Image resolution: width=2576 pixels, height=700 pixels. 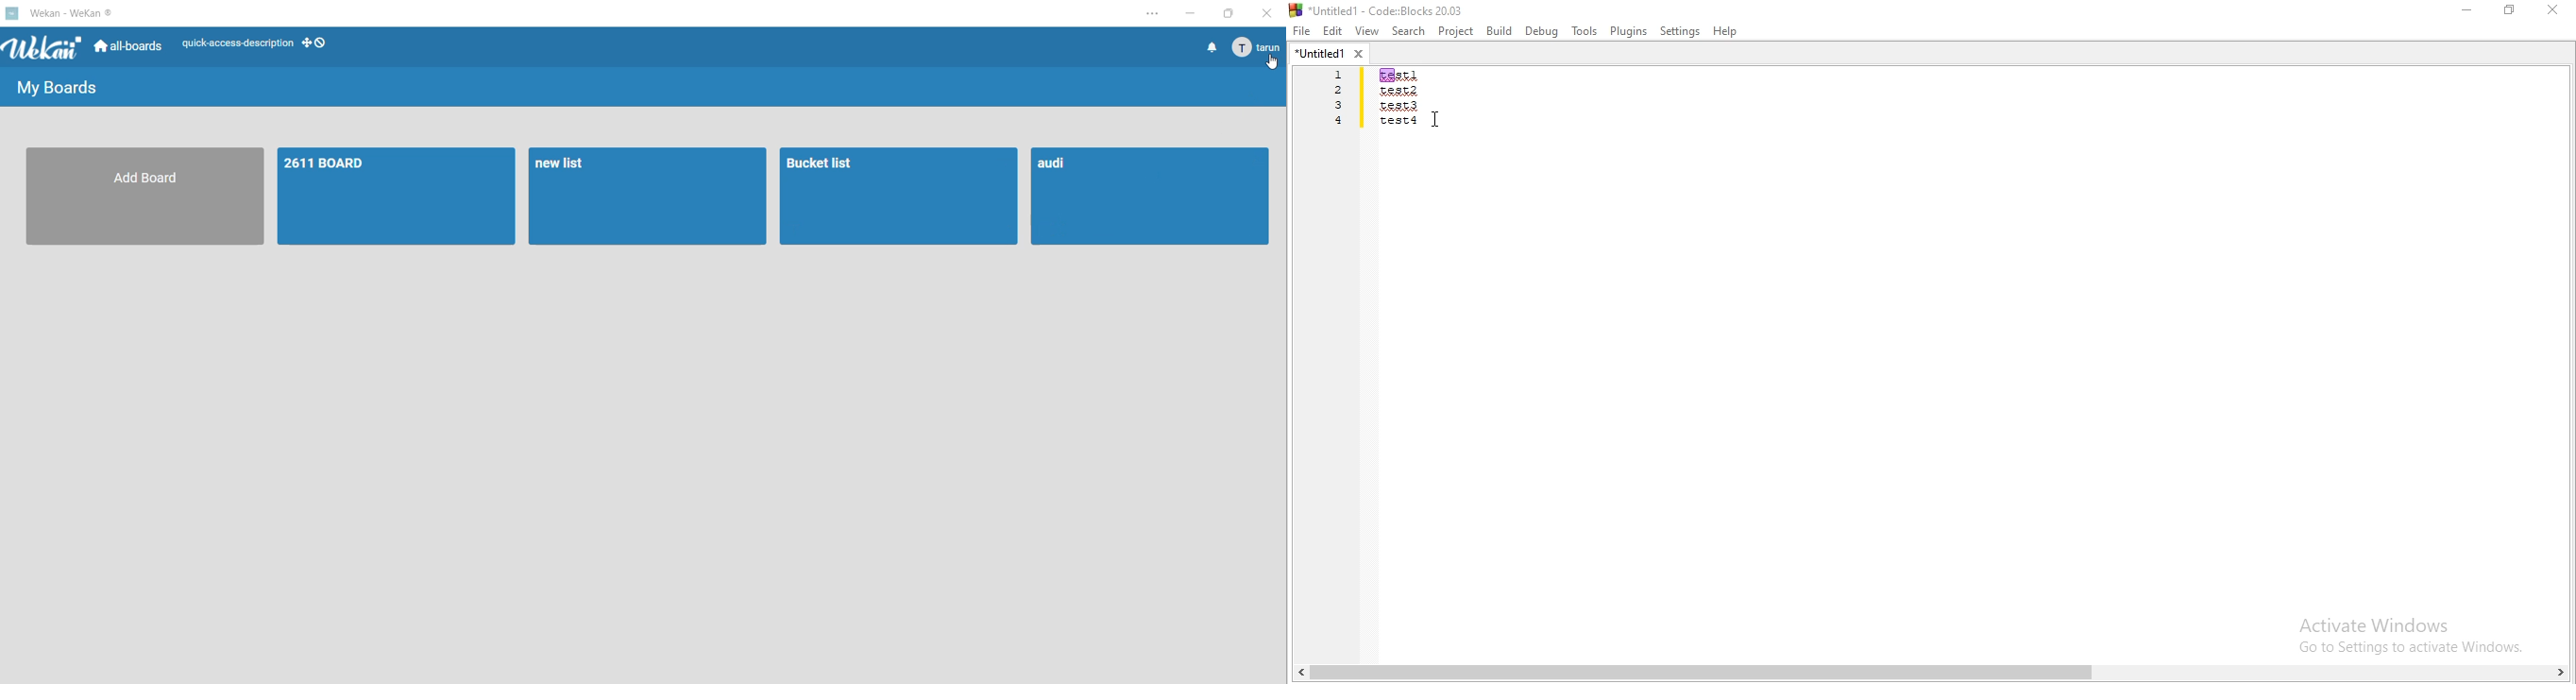 I want to click on Maximize, so click(x=2513, y=12).